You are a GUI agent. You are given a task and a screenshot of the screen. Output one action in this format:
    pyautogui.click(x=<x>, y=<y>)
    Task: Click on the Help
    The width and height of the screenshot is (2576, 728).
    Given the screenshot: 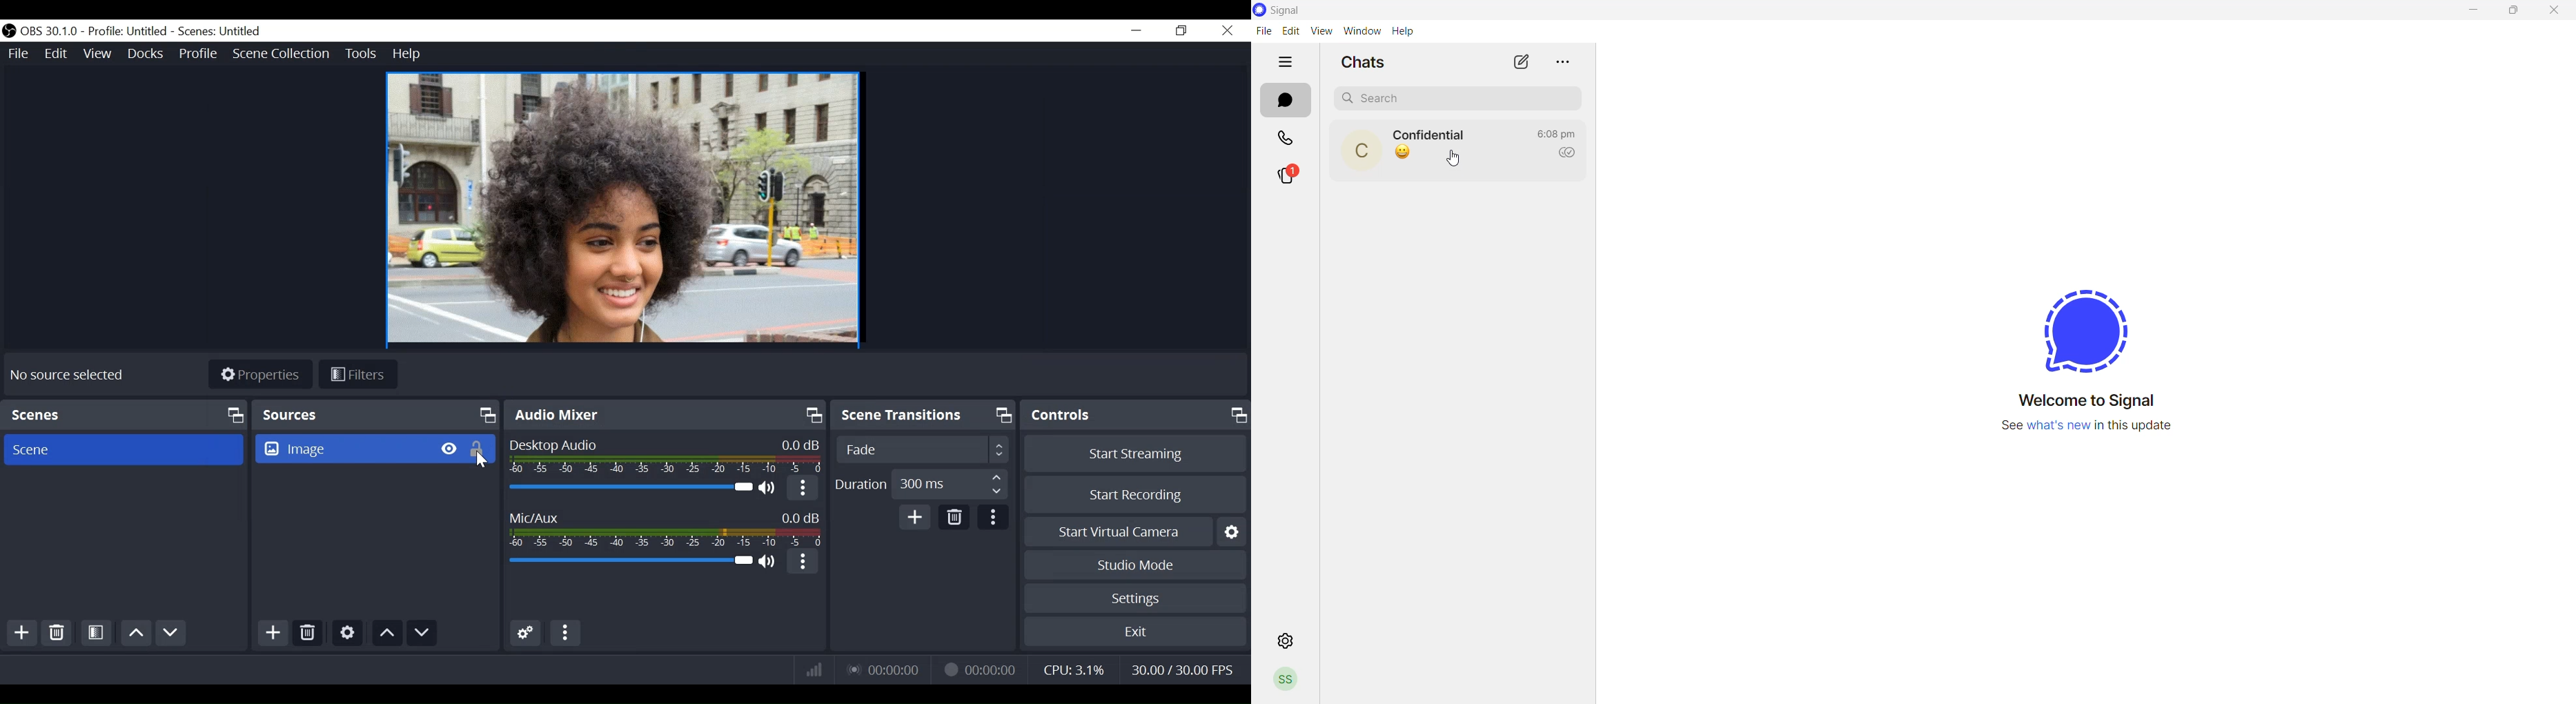 What is the action you would take?
    pyautogui.click(x=407, y=55)
    